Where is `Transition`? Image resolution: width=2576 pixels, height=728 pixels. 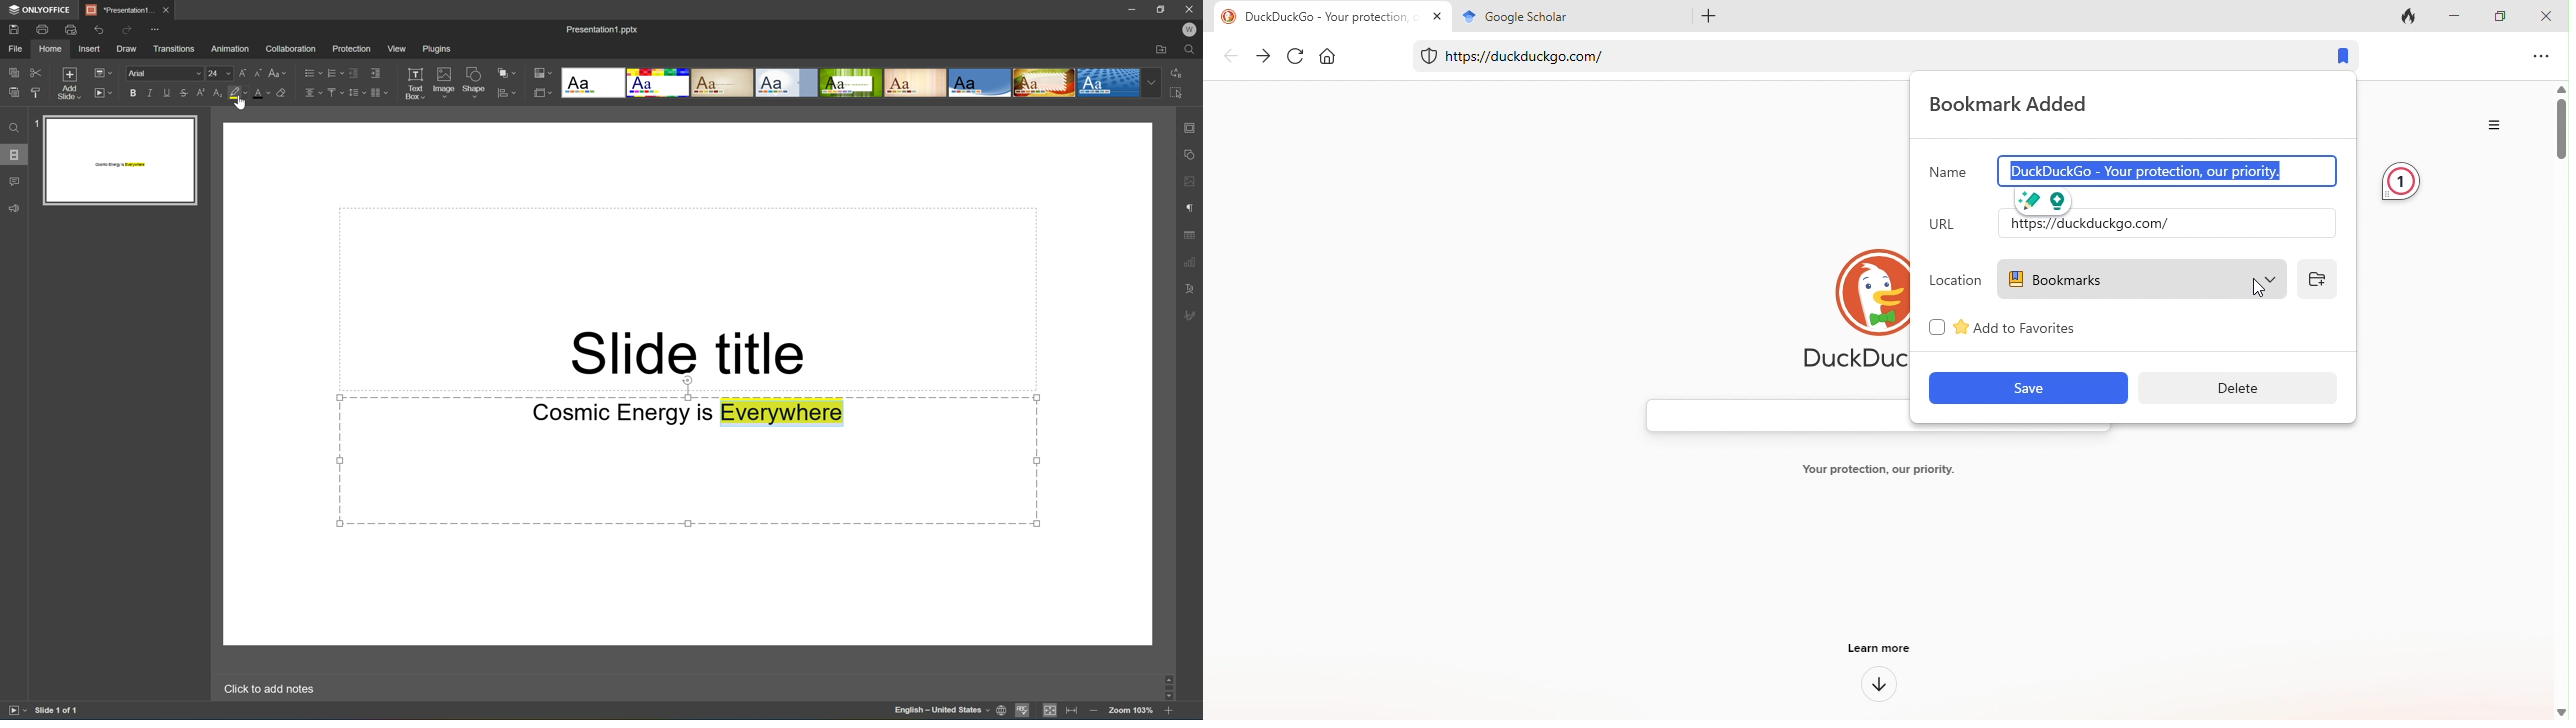 Transition is located at coordinates (175, 47).